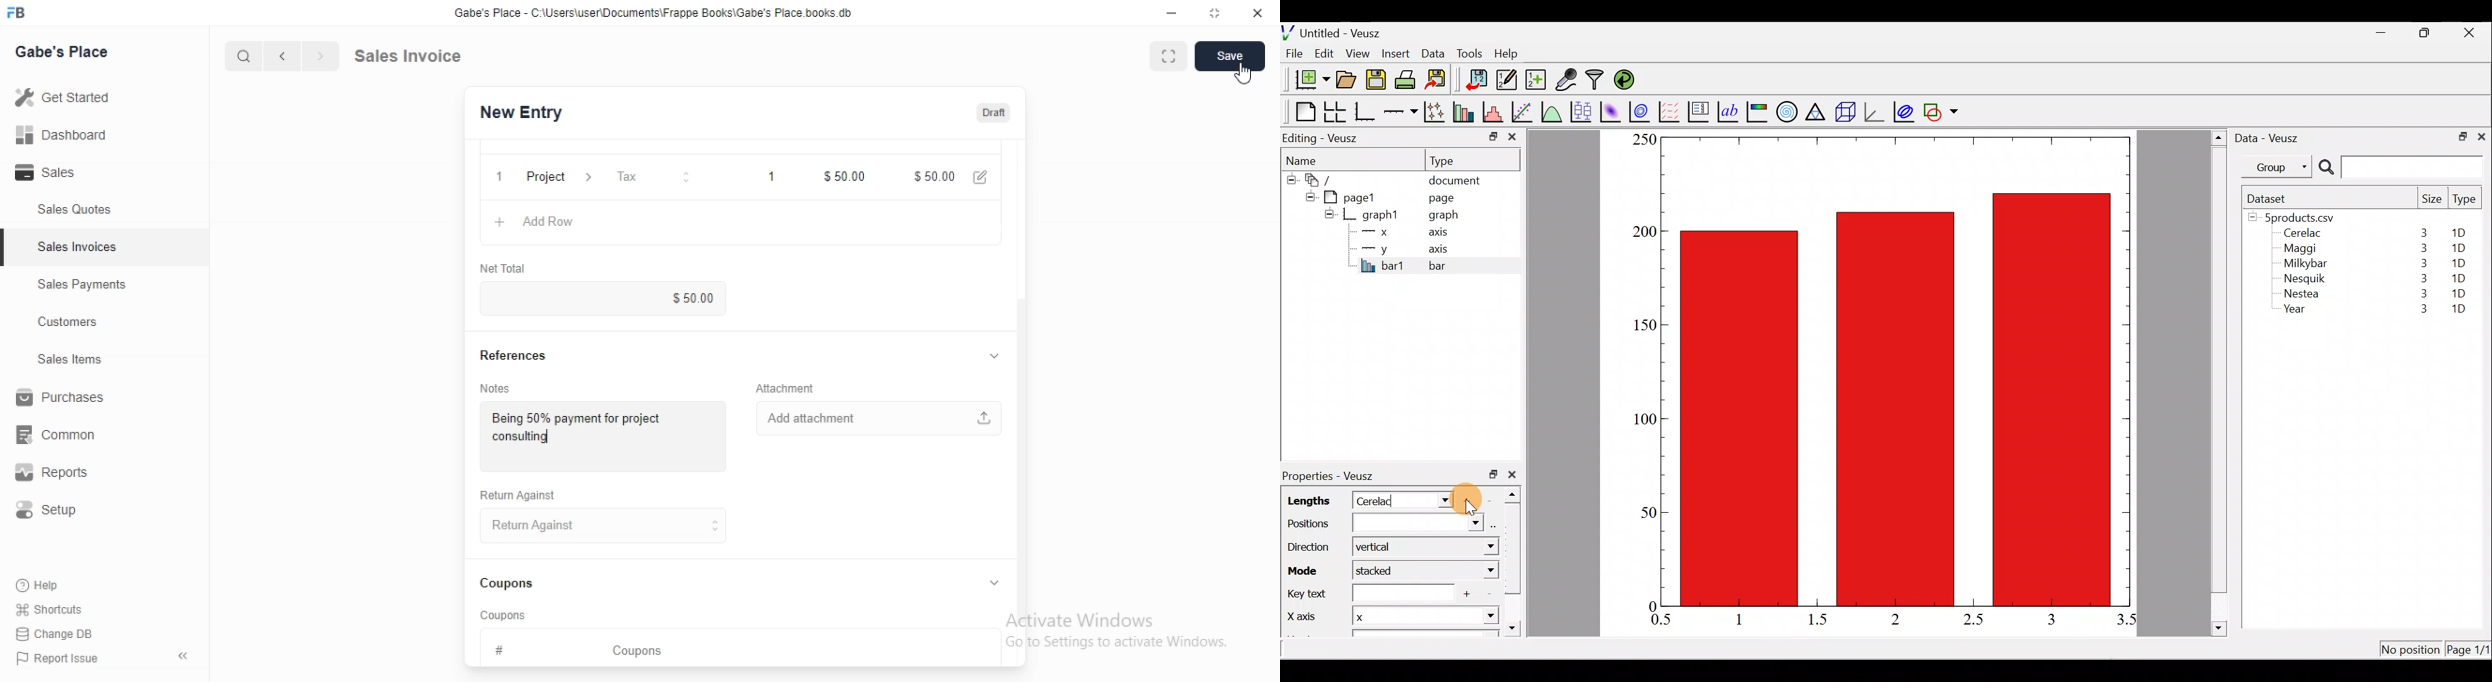 Image resolution: width=2492 pixels, height=700 pixels. I want to click on ‘Net Total, so click(505, 268).